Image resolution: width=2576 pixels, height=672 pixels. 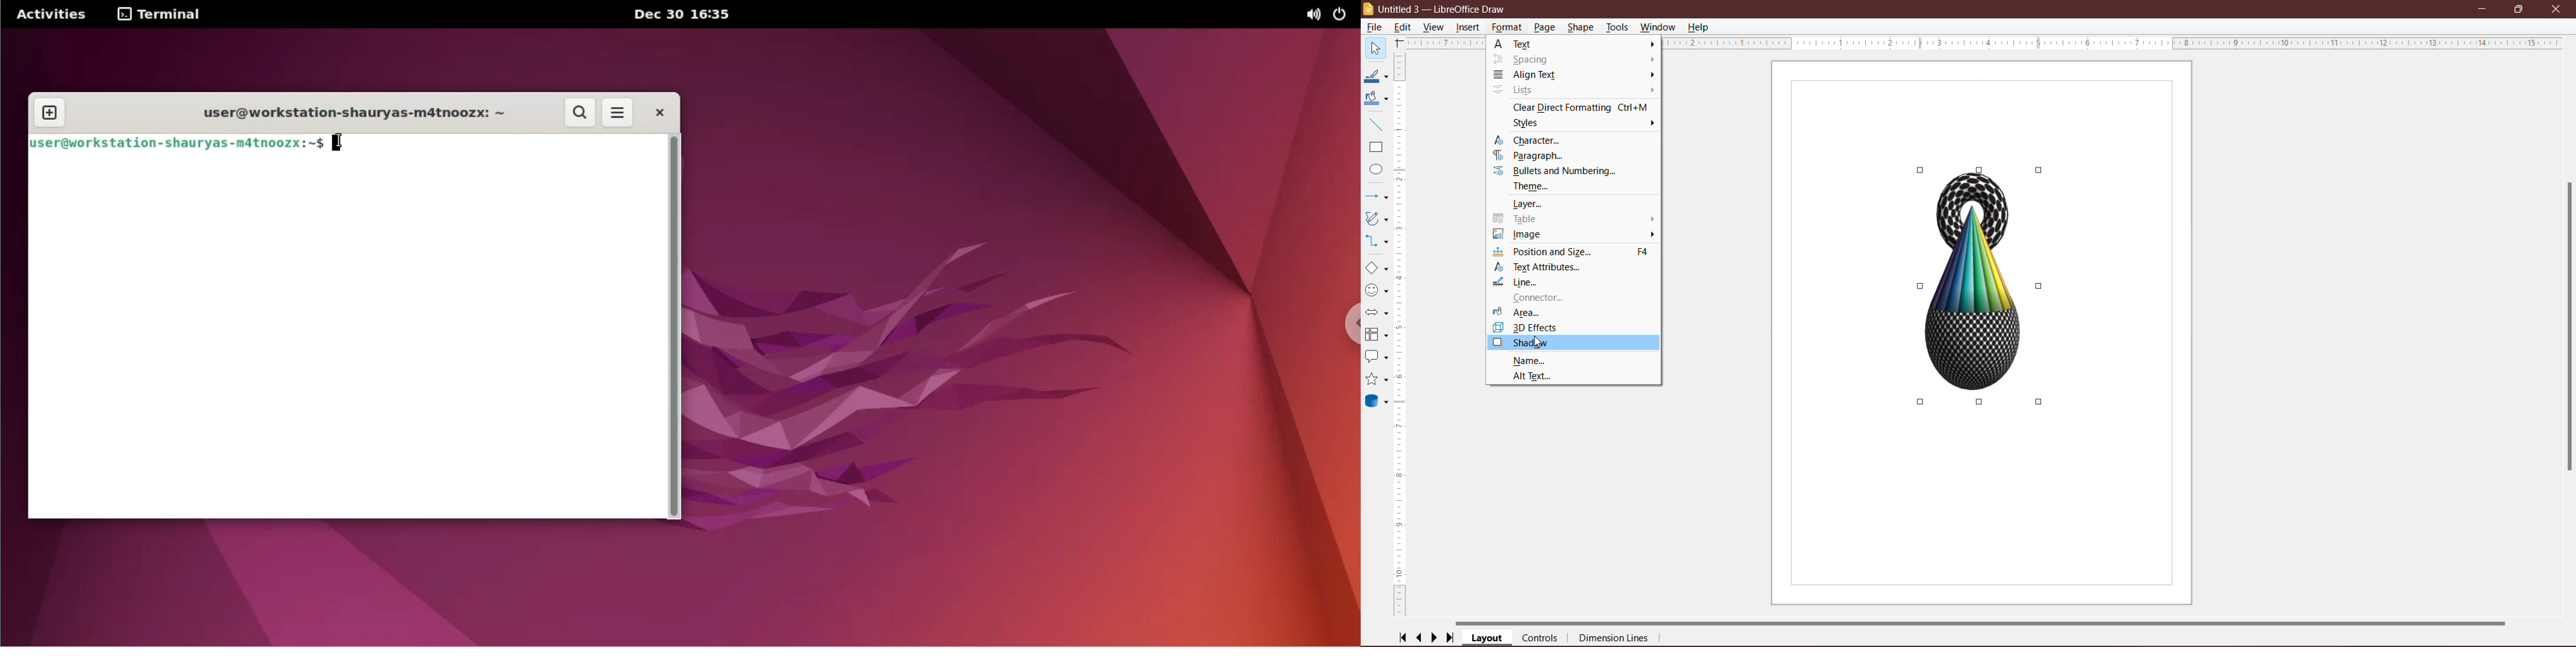 I want to click on Paragraph, so click(x=1531, y=156).